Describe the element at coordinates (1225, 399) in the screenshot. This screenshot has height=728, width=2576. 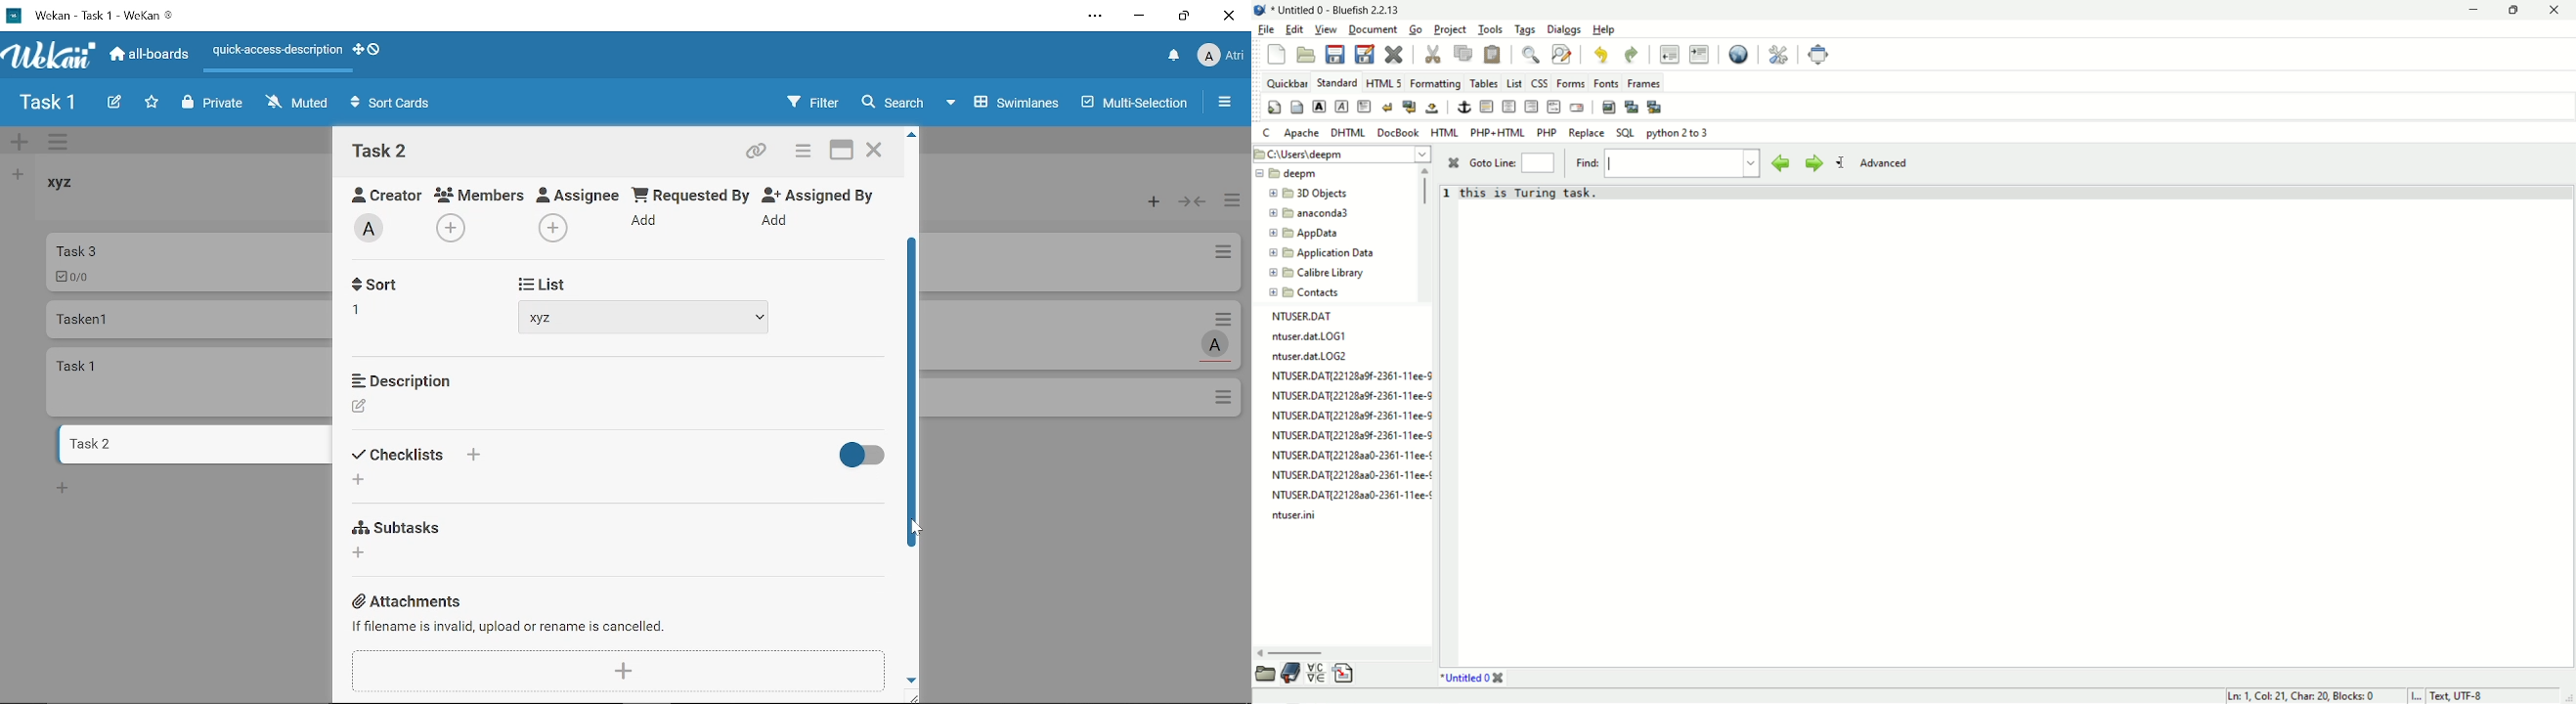
I see `Options` at that location.